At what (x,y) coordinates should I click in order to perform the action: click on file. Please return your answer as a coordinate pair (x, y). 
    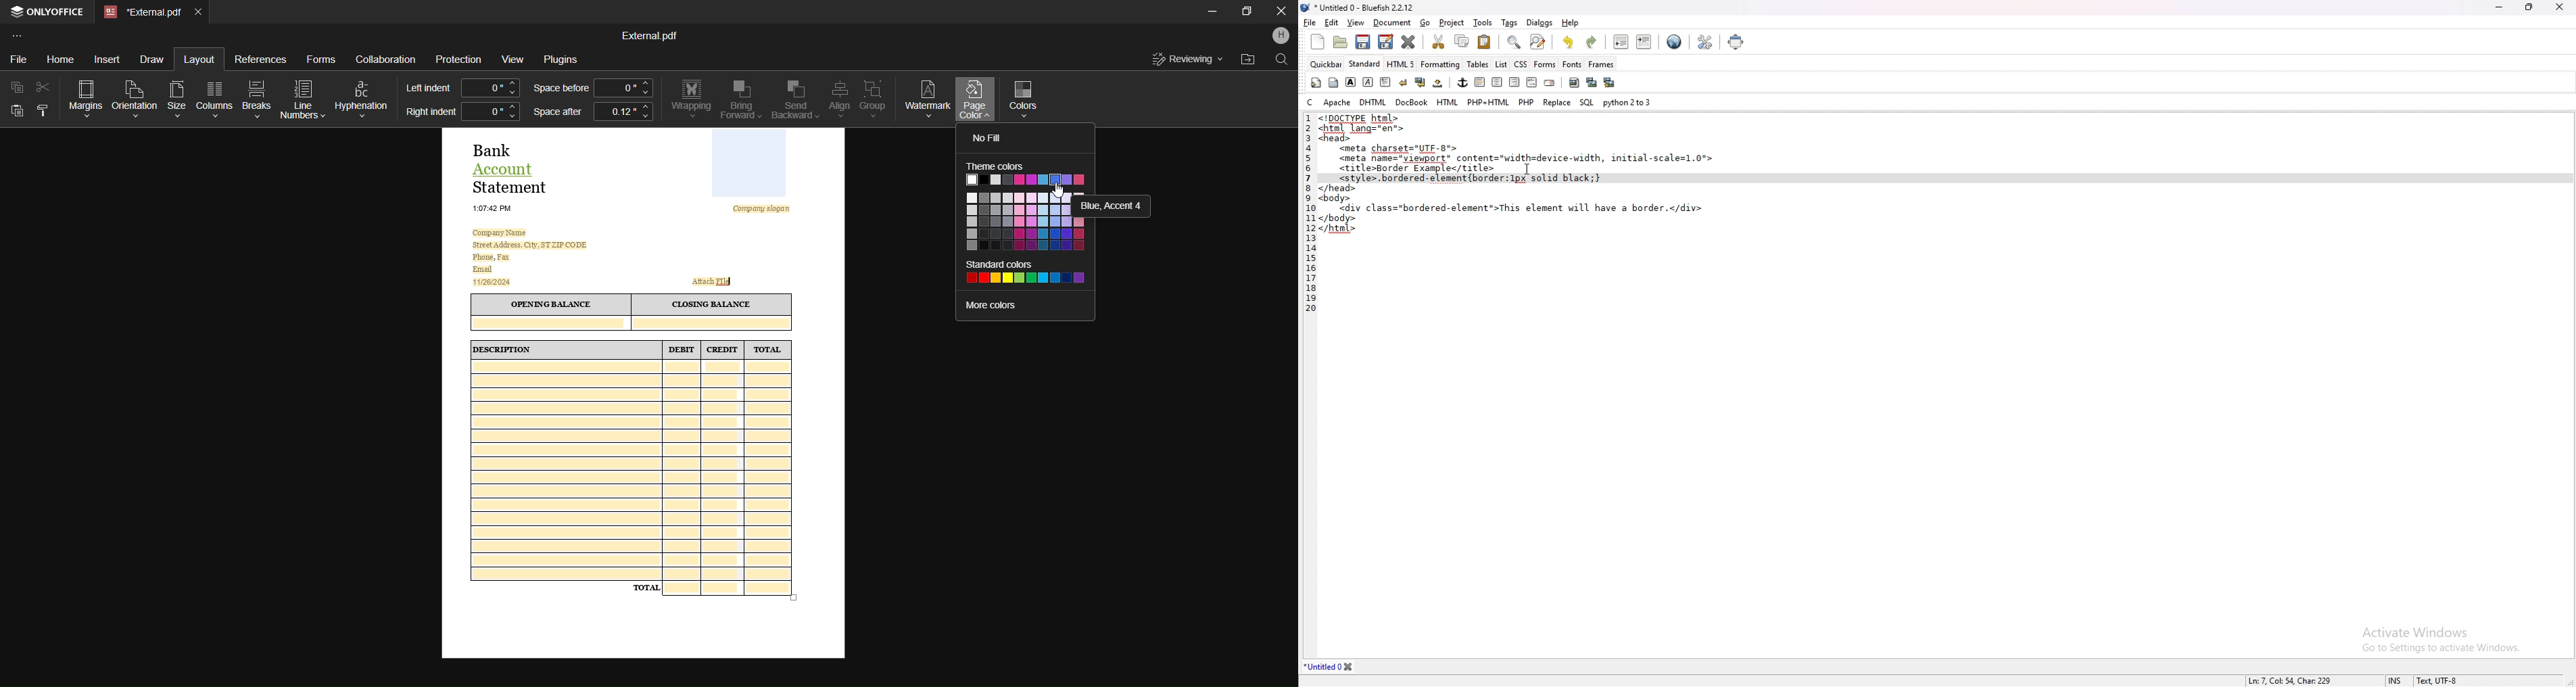
    Looking at the image, I should click on (1309, 23).